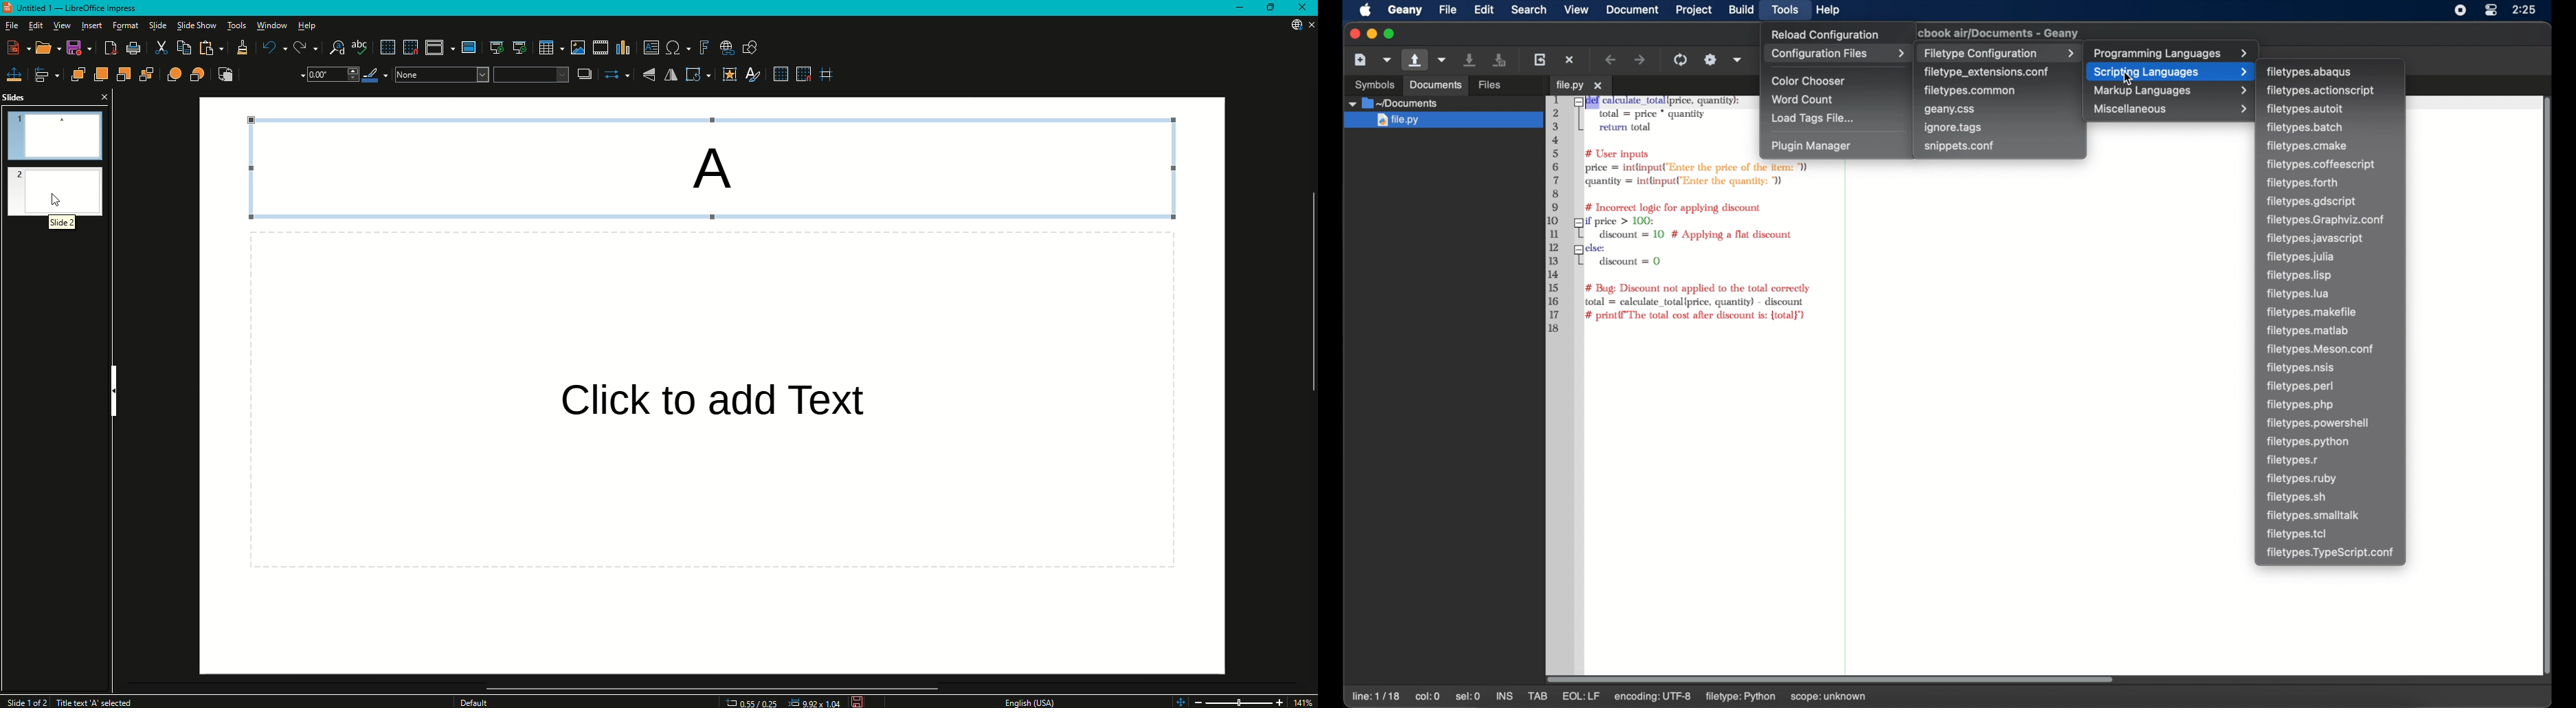  What do you see at coordinates (2002, 33) in the screenshot?
I see `geany` at bounding box center [2002, 33].